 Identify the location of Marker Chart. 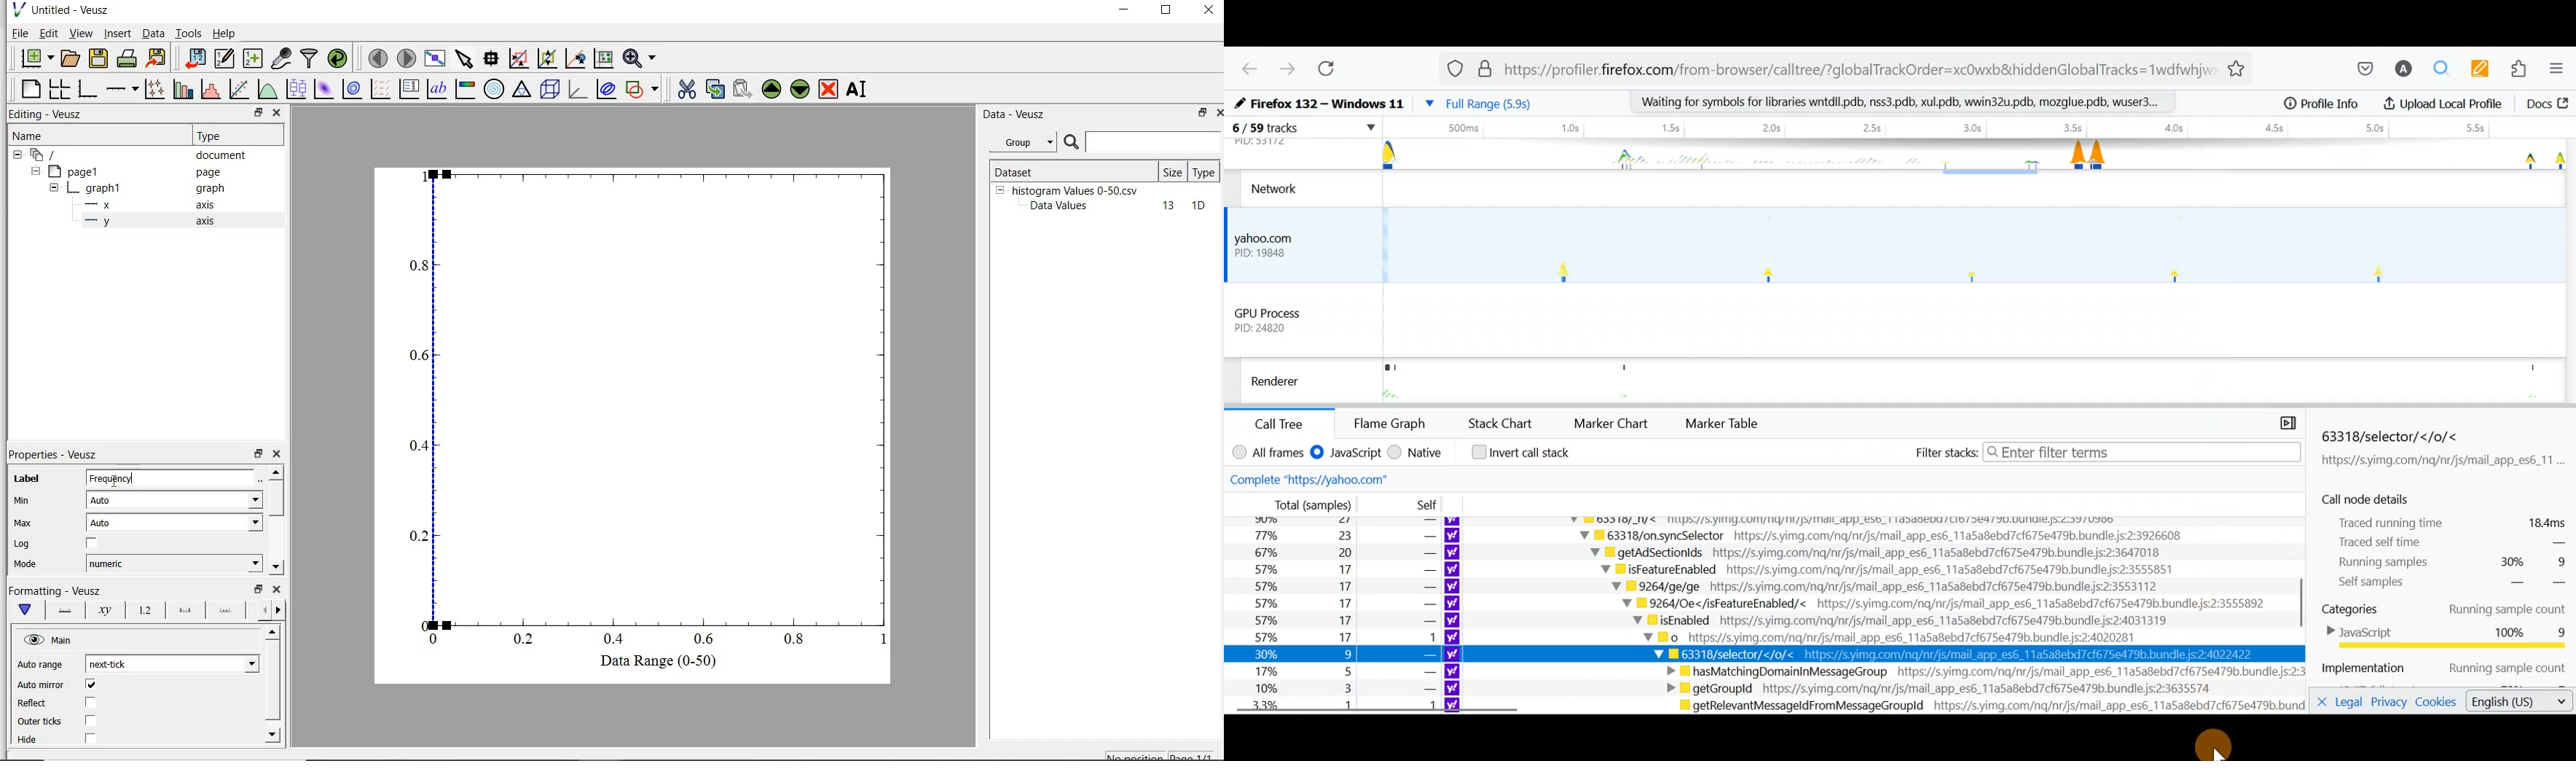
(1613, 421).